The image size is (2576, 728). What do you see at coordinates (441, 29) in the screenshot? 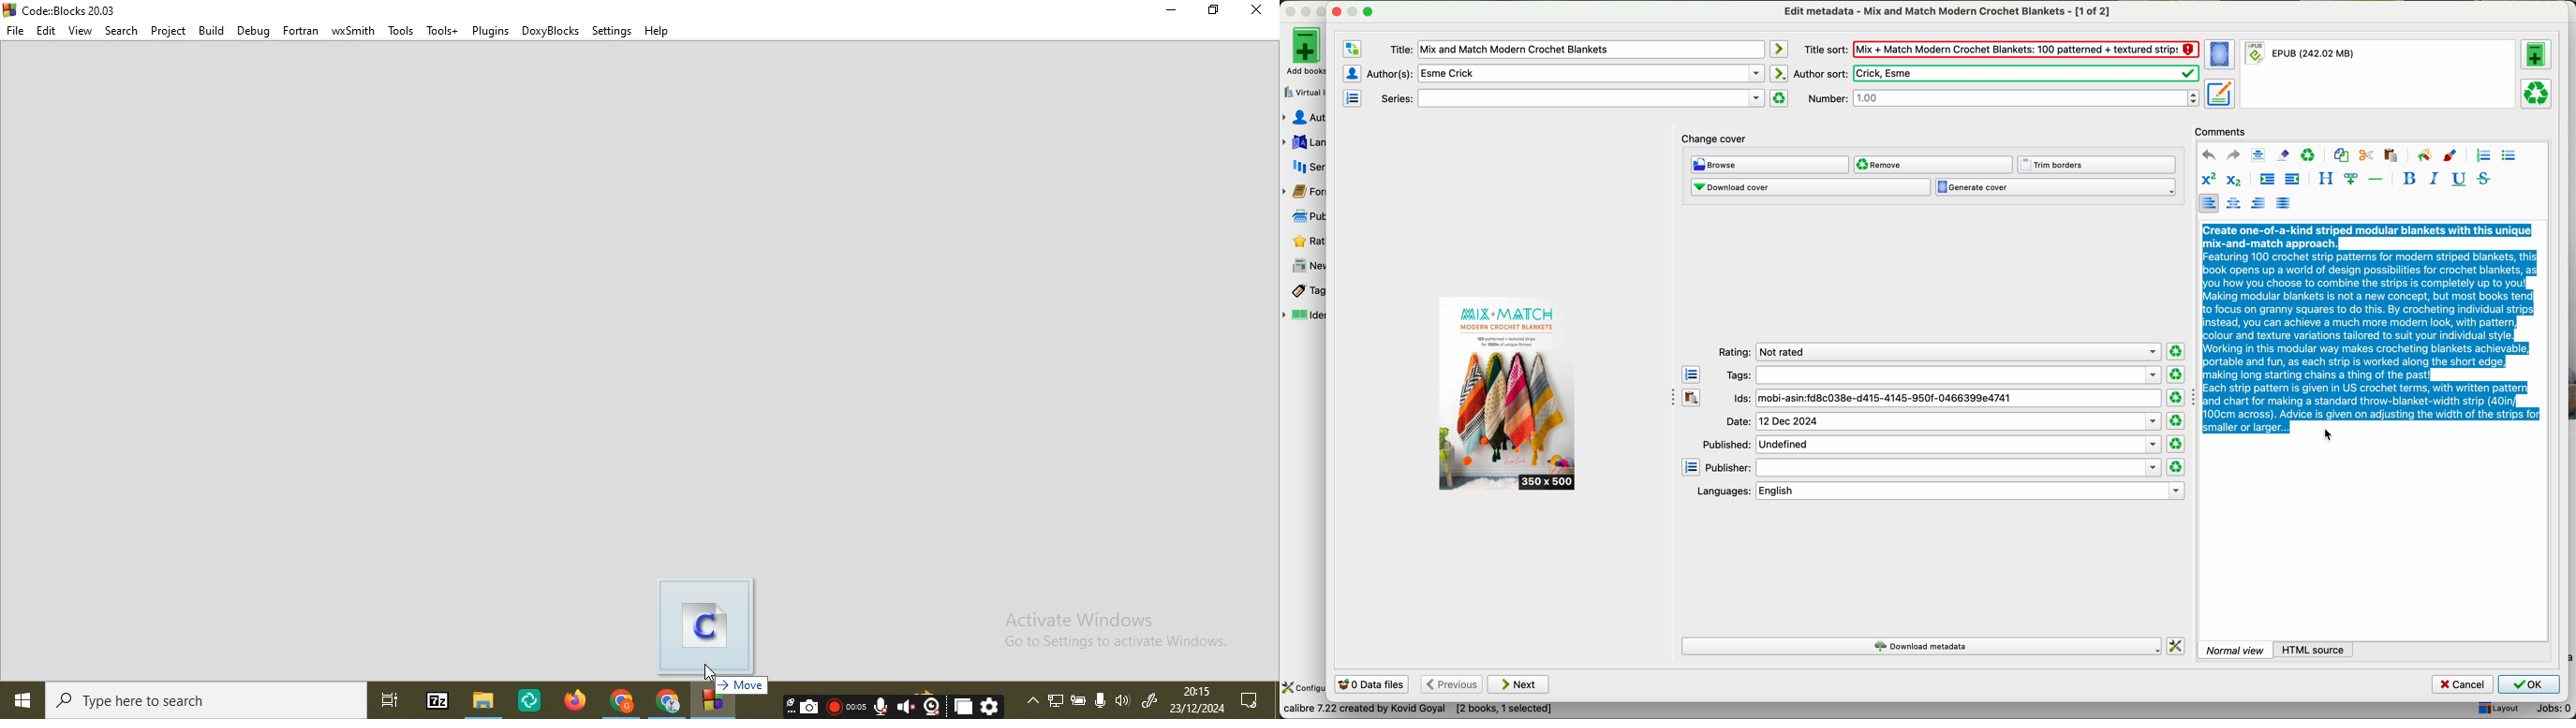
I see `tools+` at bounding box center [441, 29].